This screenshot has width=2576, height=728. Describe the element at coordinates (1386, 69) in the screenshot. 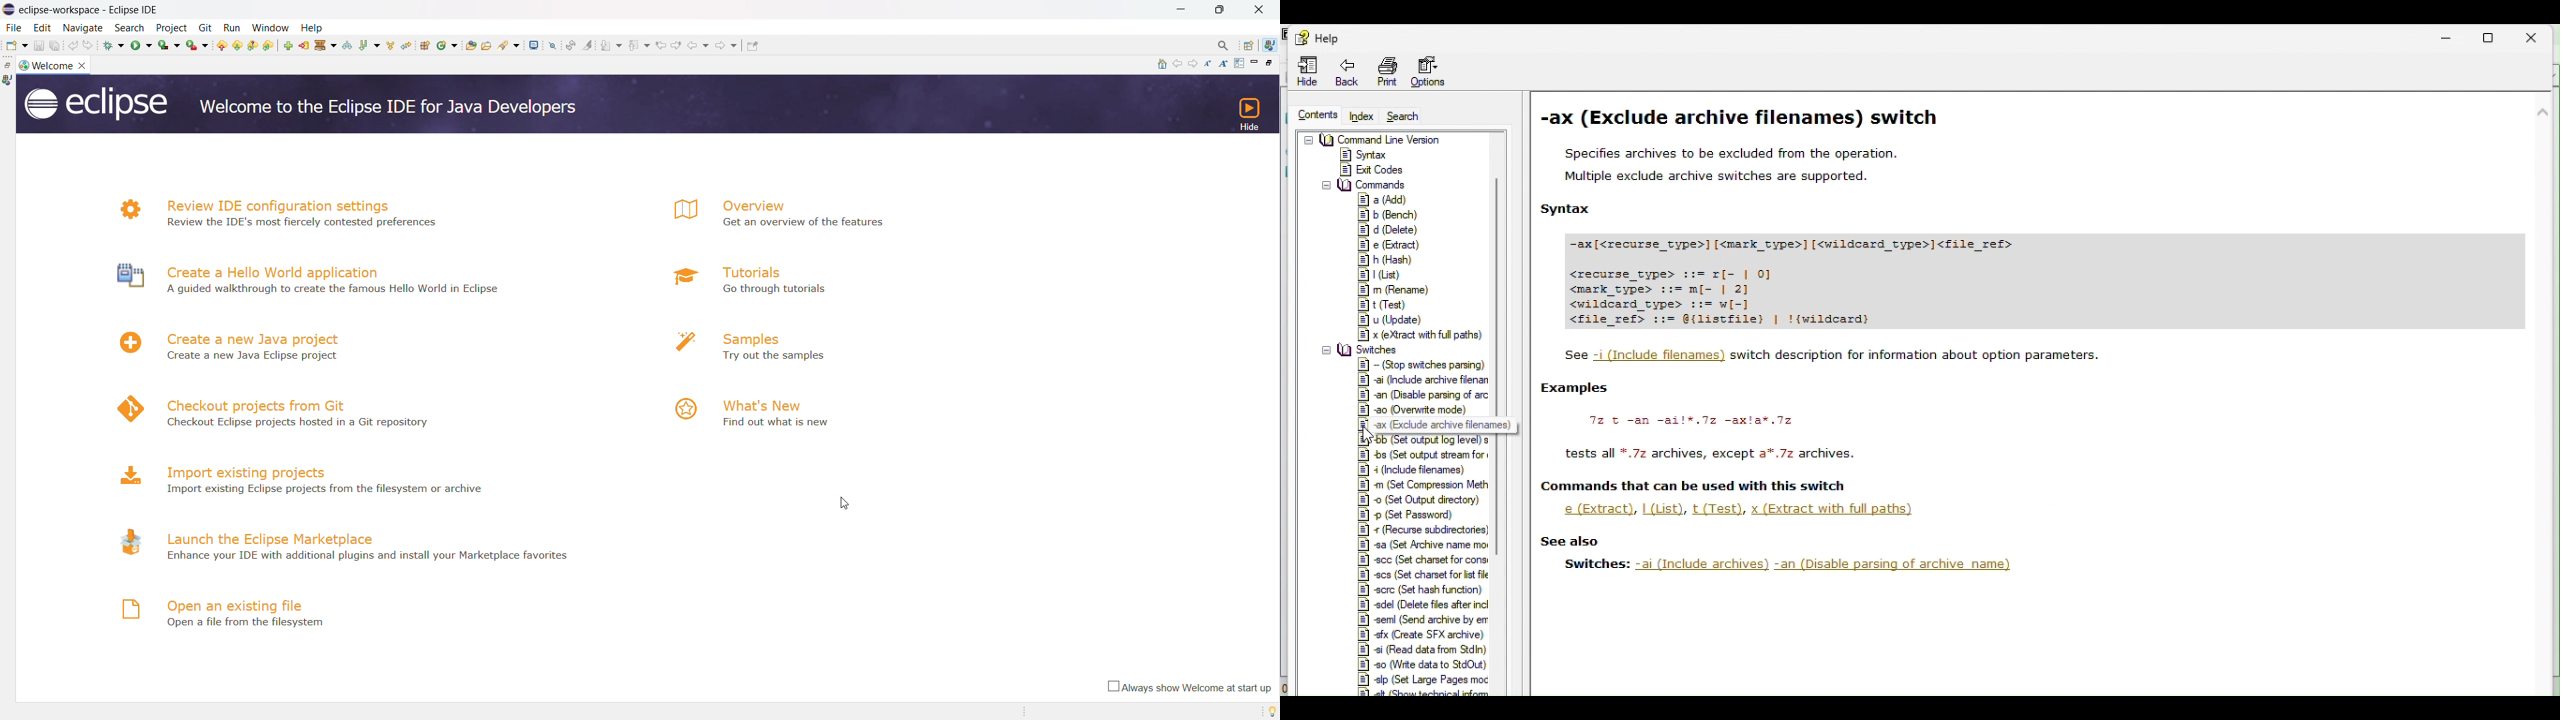

I see `Print` at that location.